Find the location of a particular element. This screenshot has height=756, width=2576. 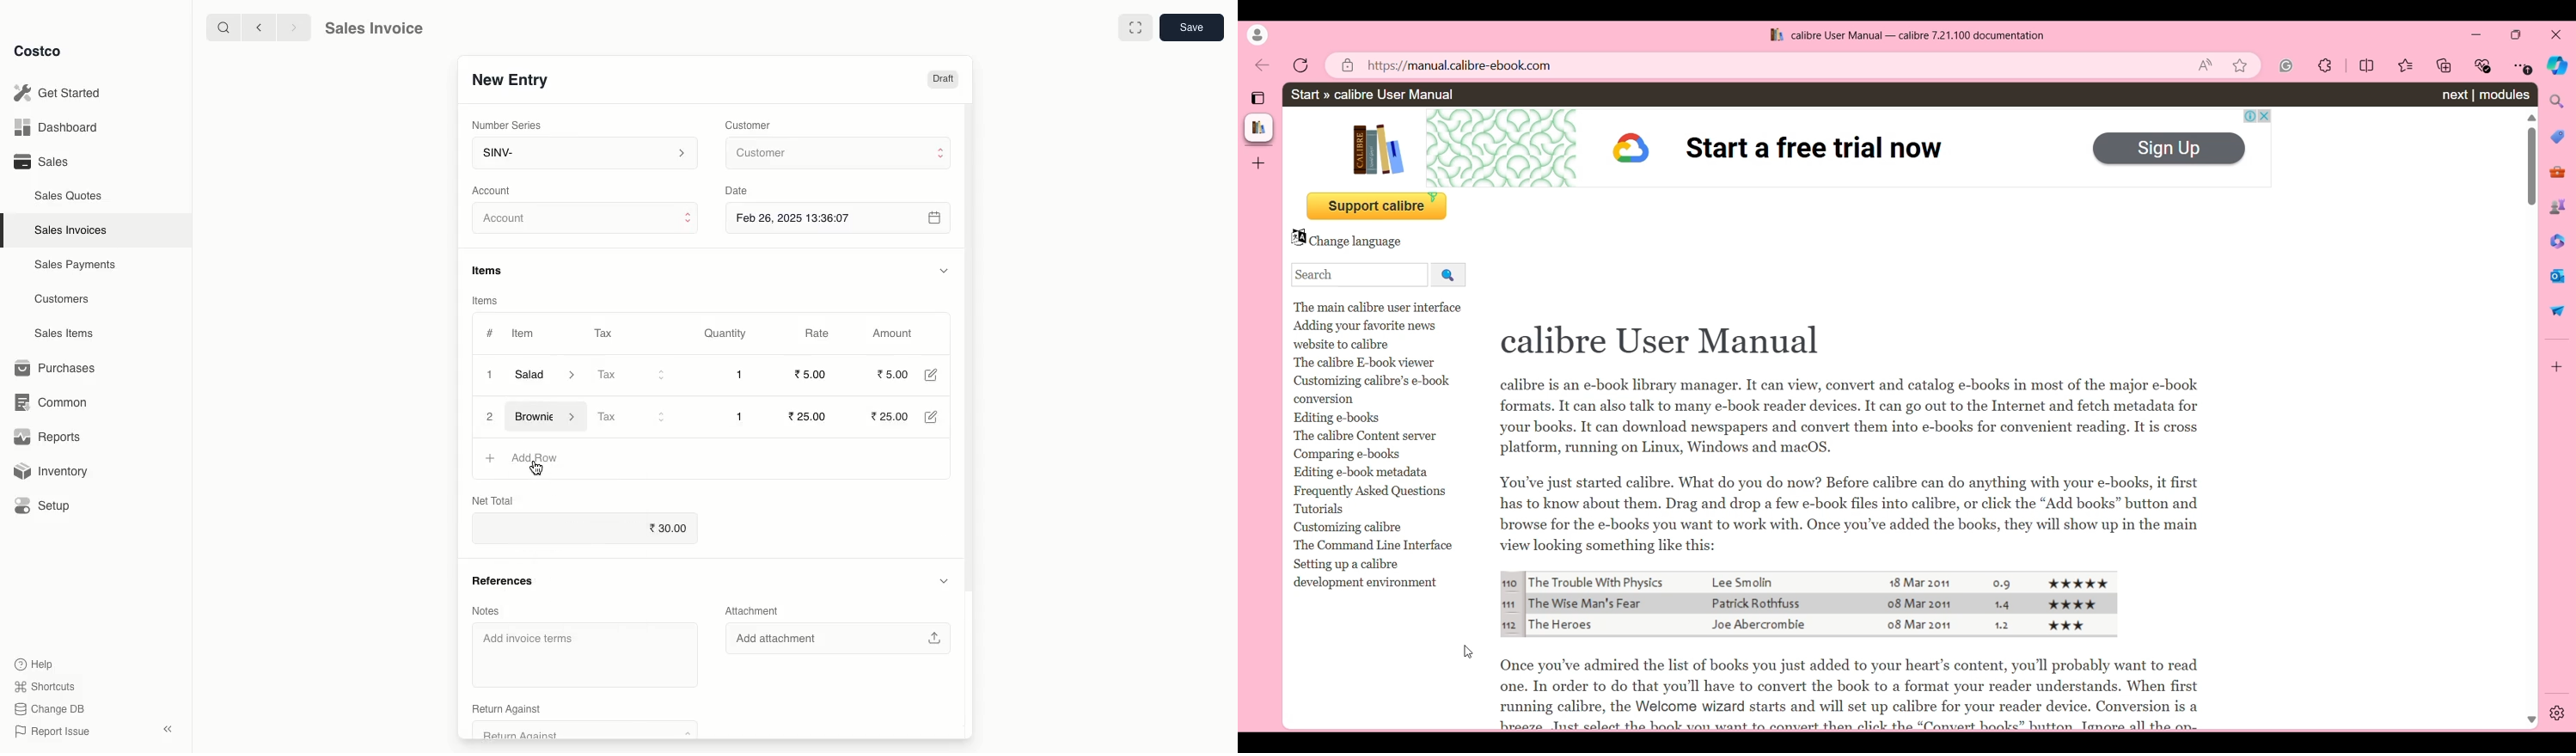

5.00 is located at coordinates (893, 374).